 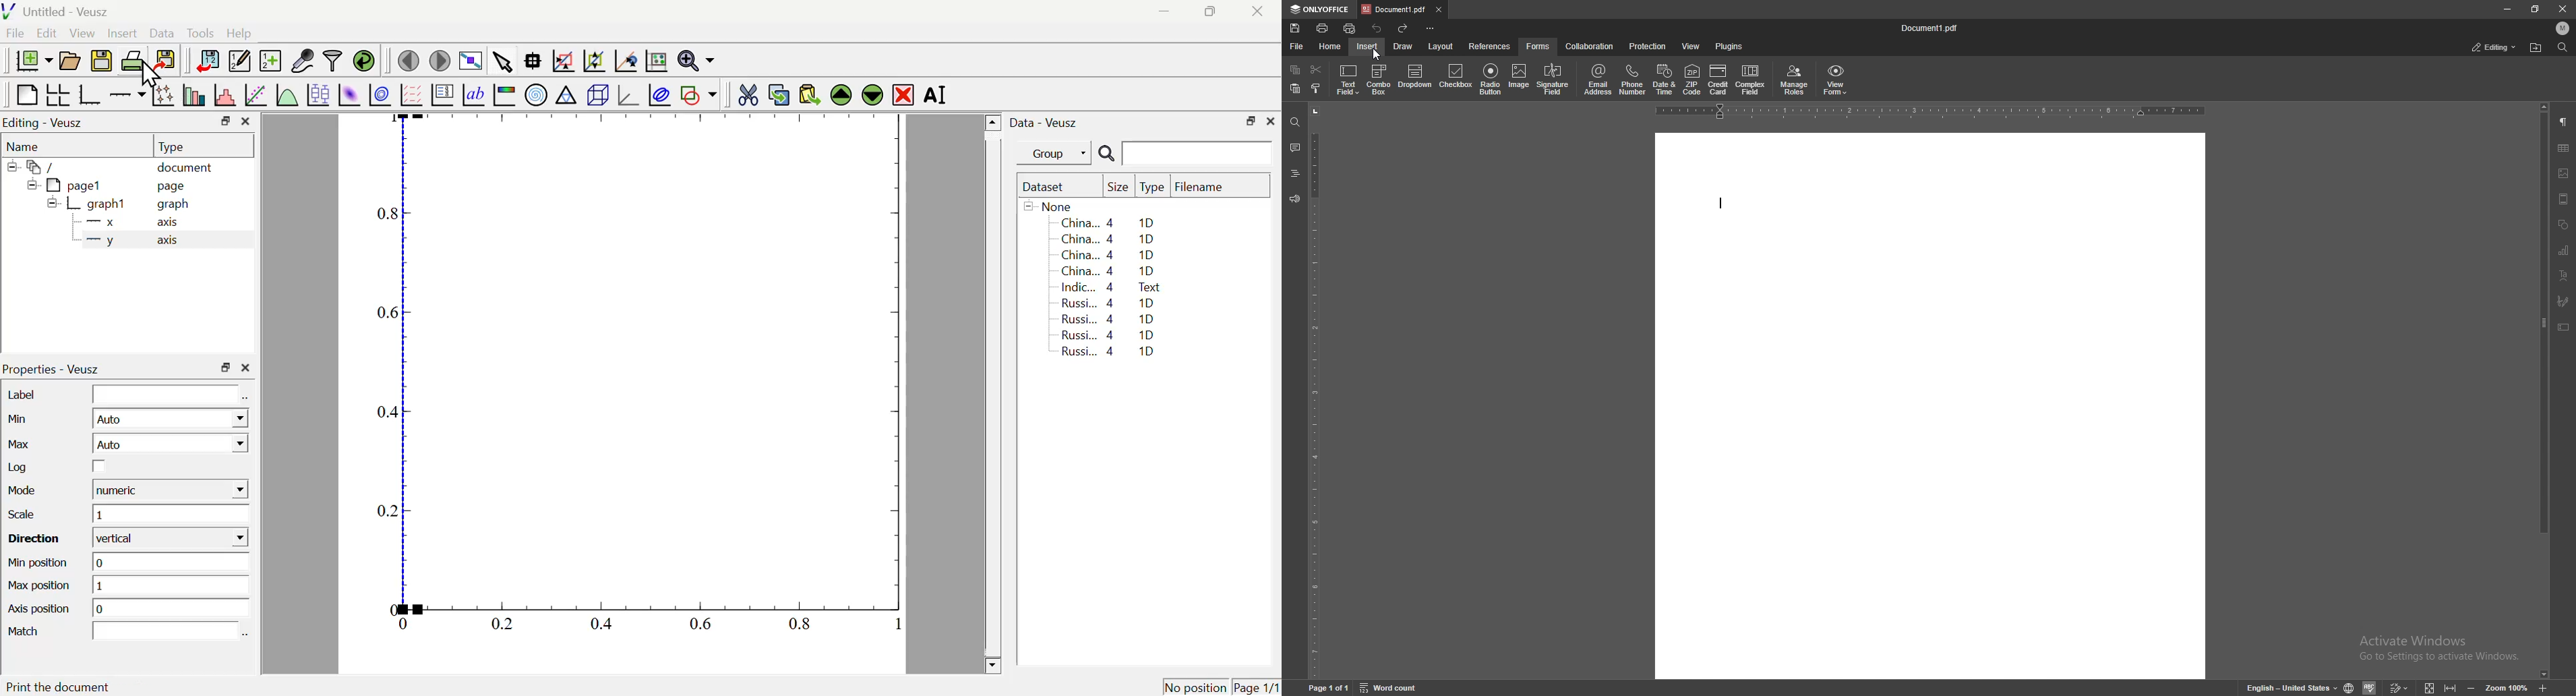 What do you see at coordinates (1294, 173) in the screenshot?
I see `headings` at bounding box center [1294, 173].